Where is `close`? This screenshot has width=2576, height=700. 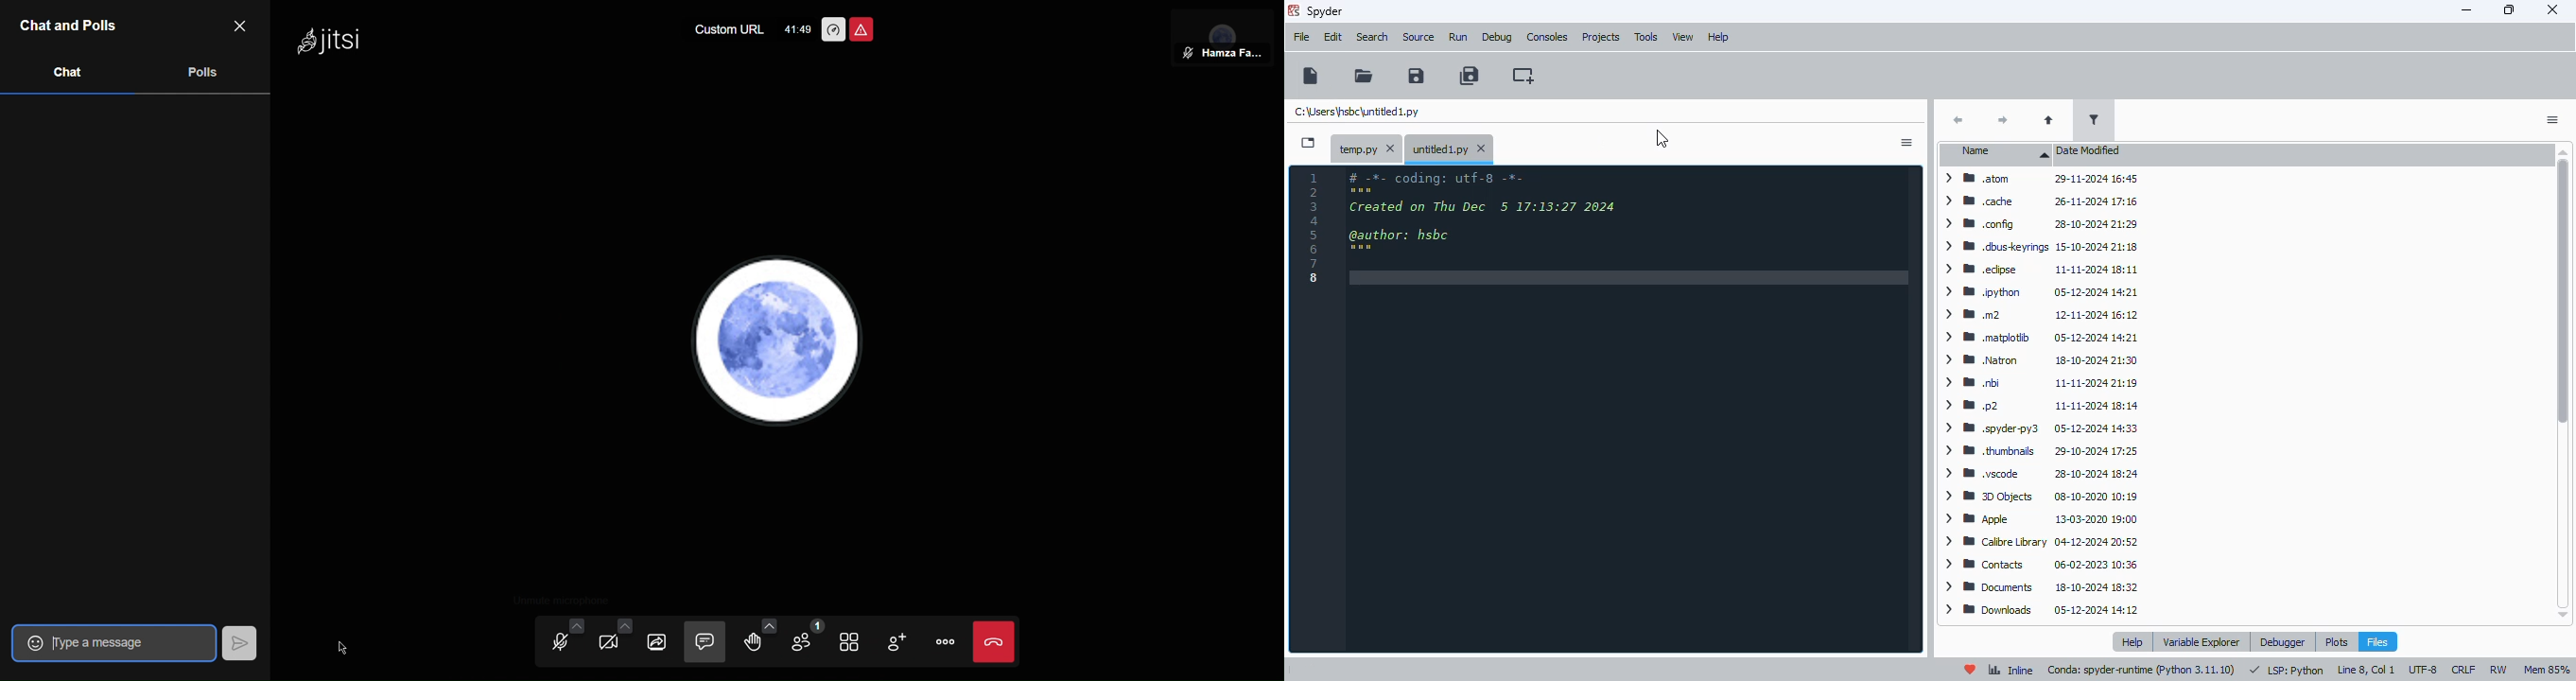
close is located at coordinates (2552, 10).